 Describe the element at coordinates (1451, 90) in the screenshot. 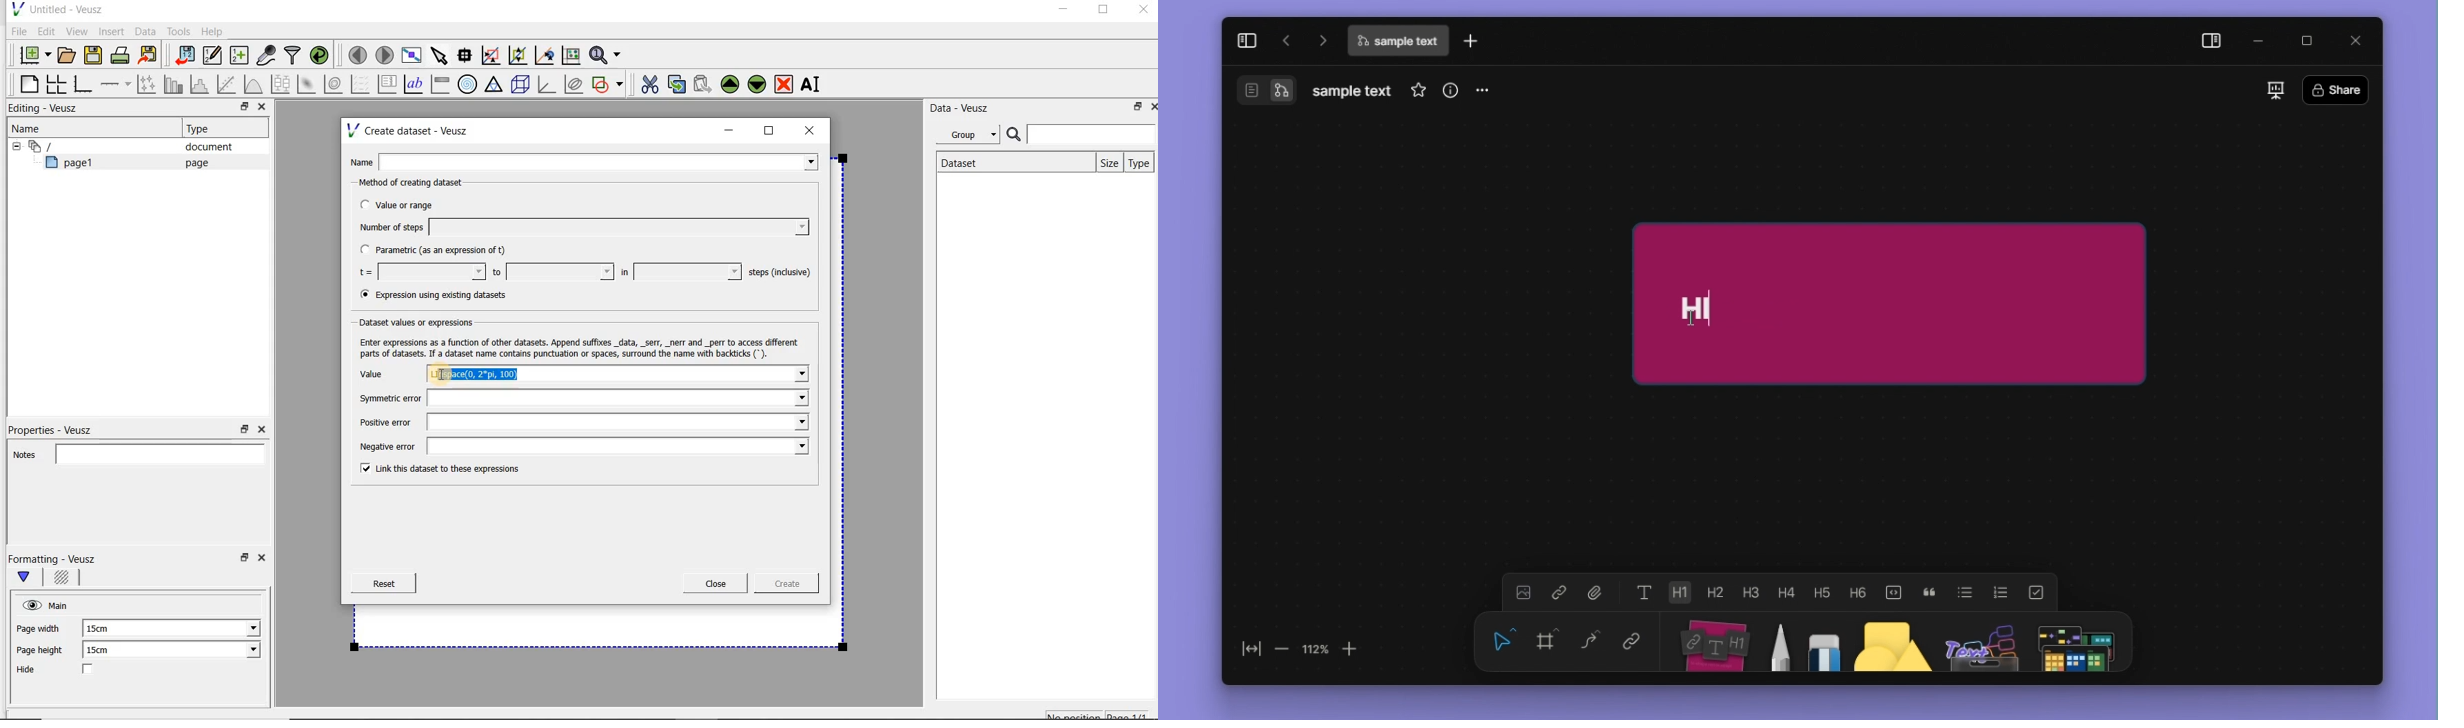

I see `view info` at that location.